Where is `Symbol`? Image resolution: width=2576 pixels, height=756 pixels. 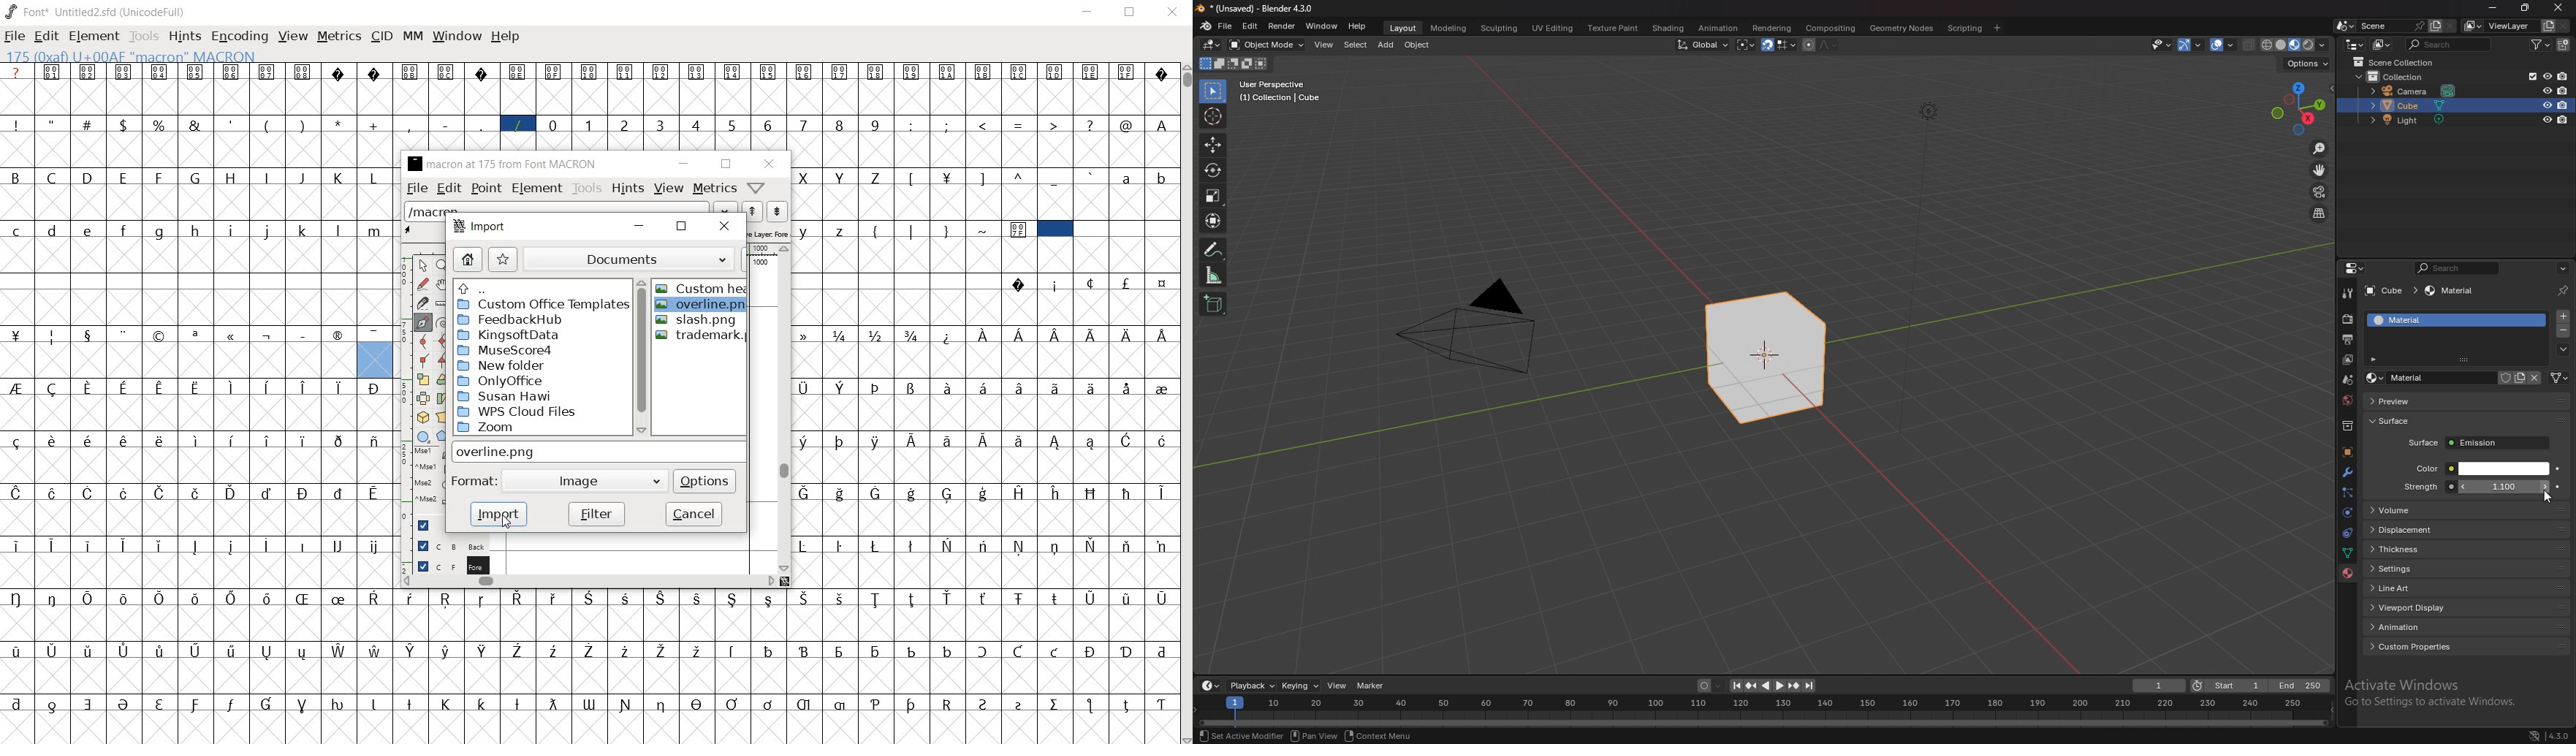
Symbol is located at coordinates (948, 704).